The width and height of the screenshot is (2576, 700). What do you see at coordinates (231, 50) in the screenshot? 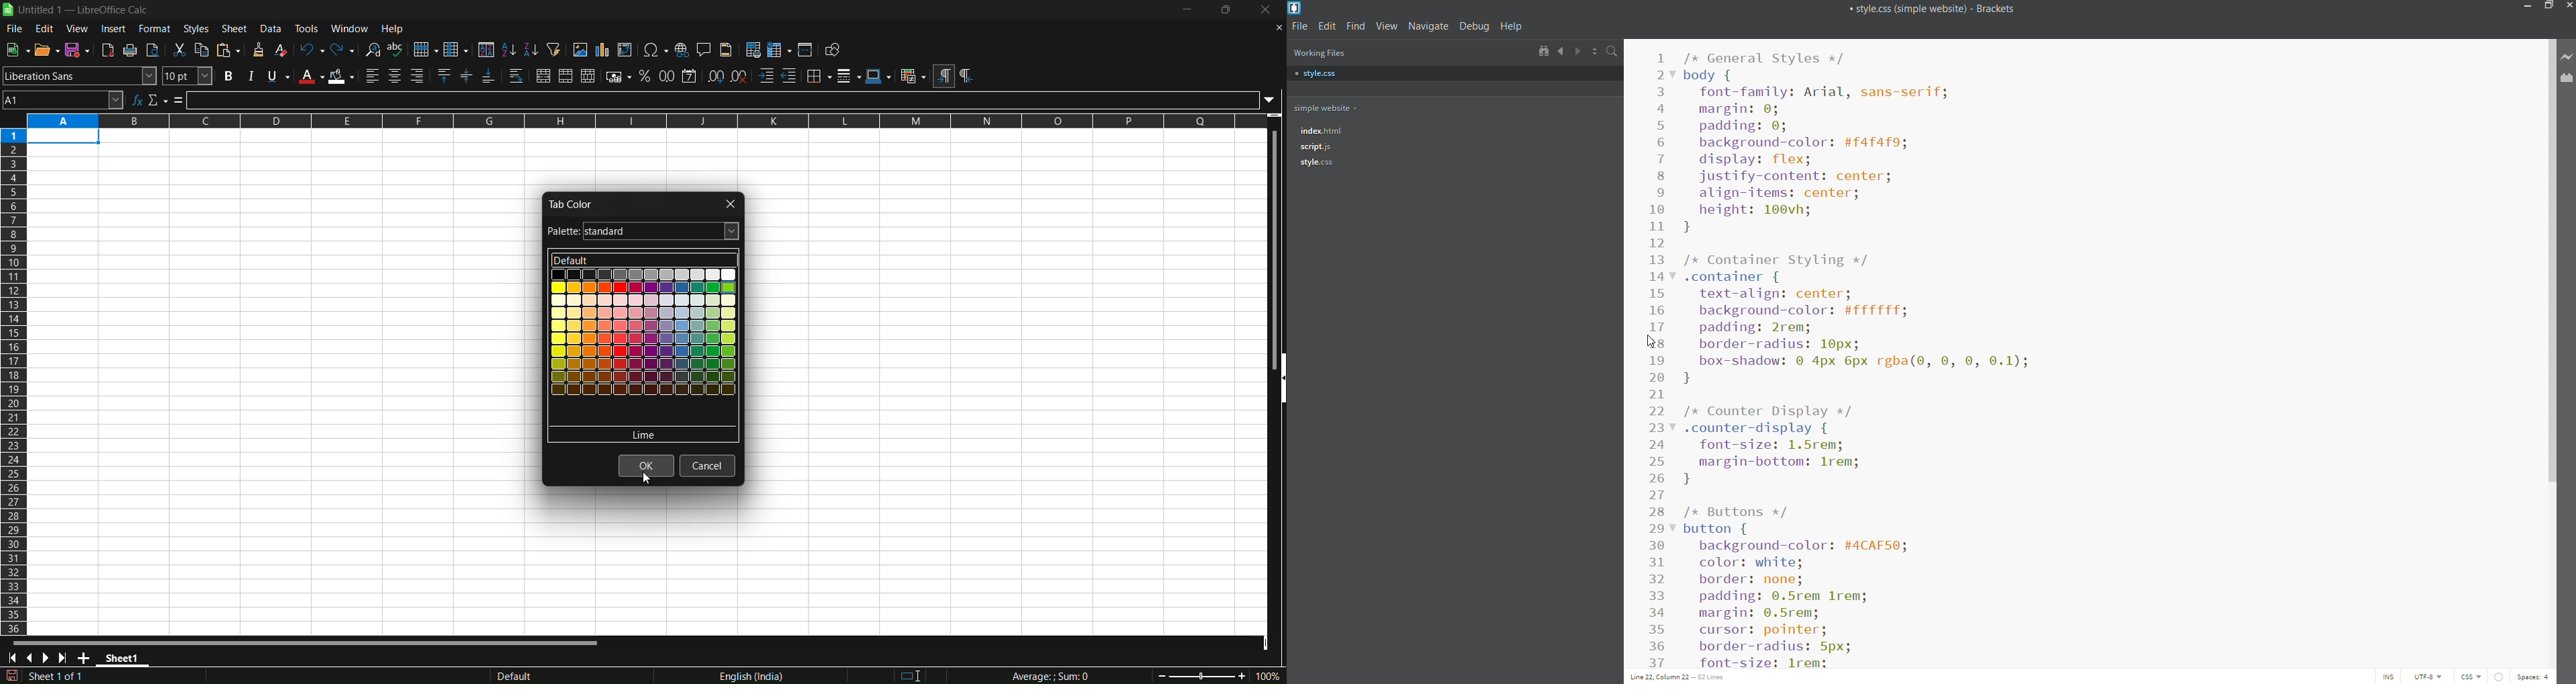
I see `paste` at bounding box center [231, 50].